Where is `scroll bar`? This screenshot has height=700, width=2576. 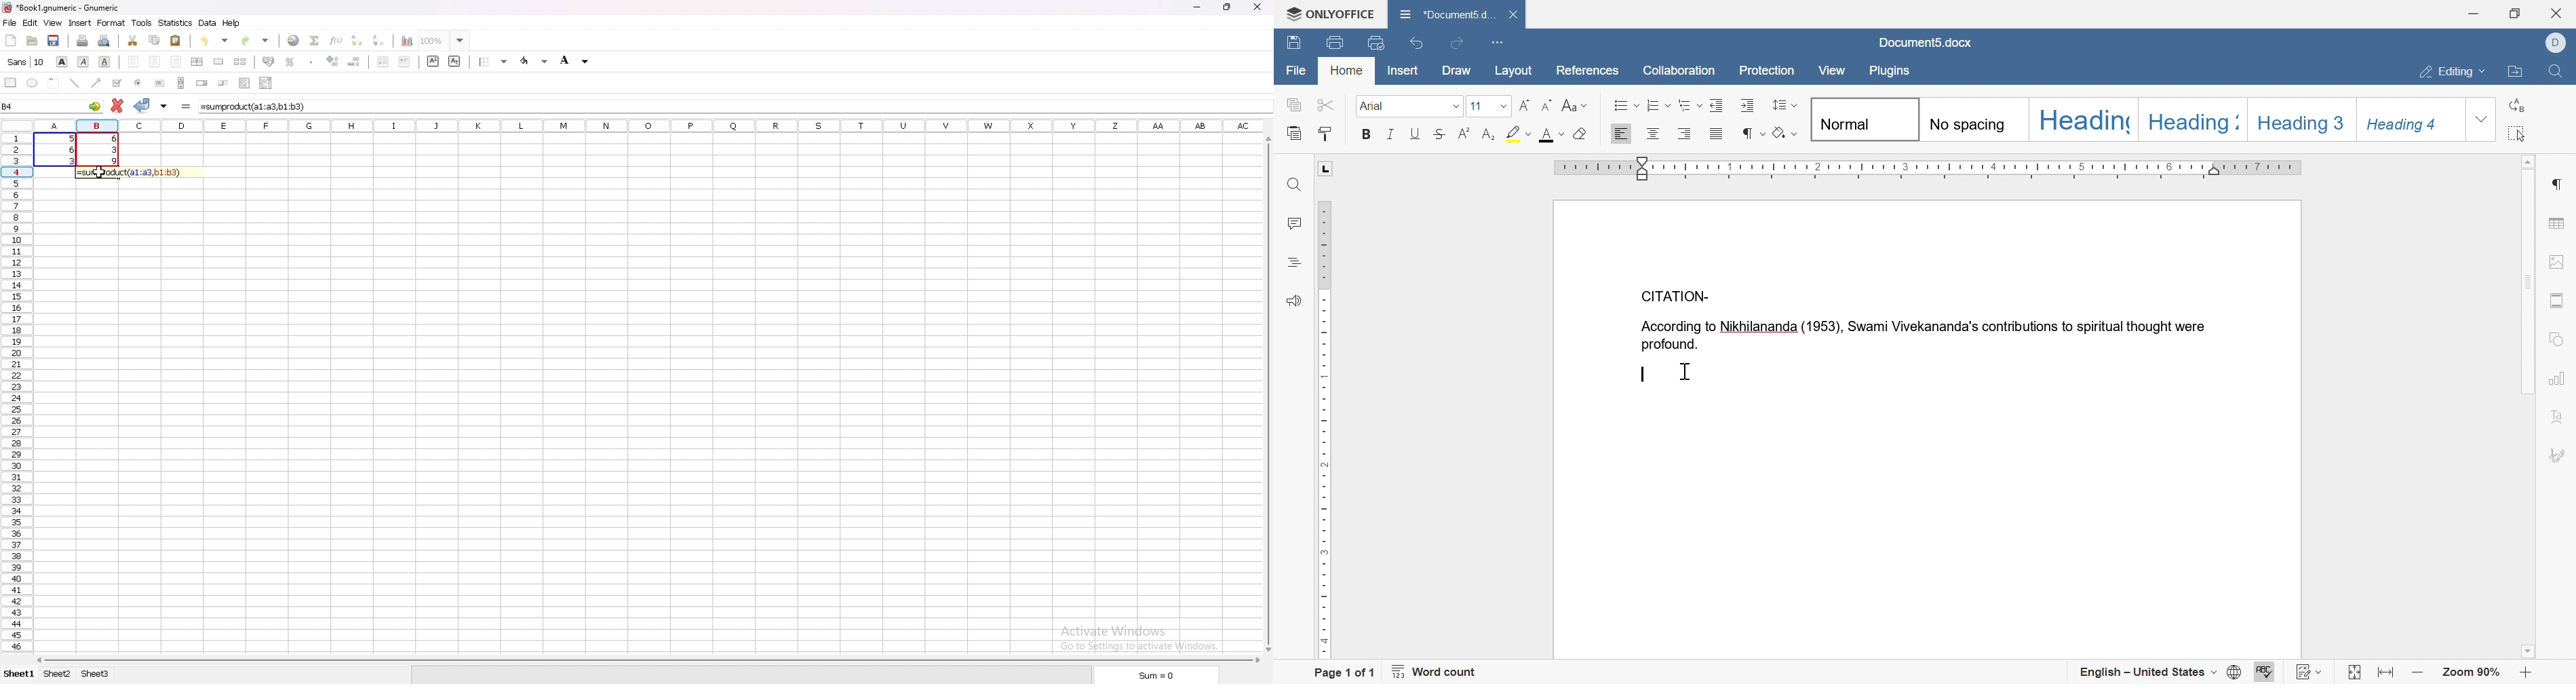 scroll bar is located at coordinates (1272, 392).